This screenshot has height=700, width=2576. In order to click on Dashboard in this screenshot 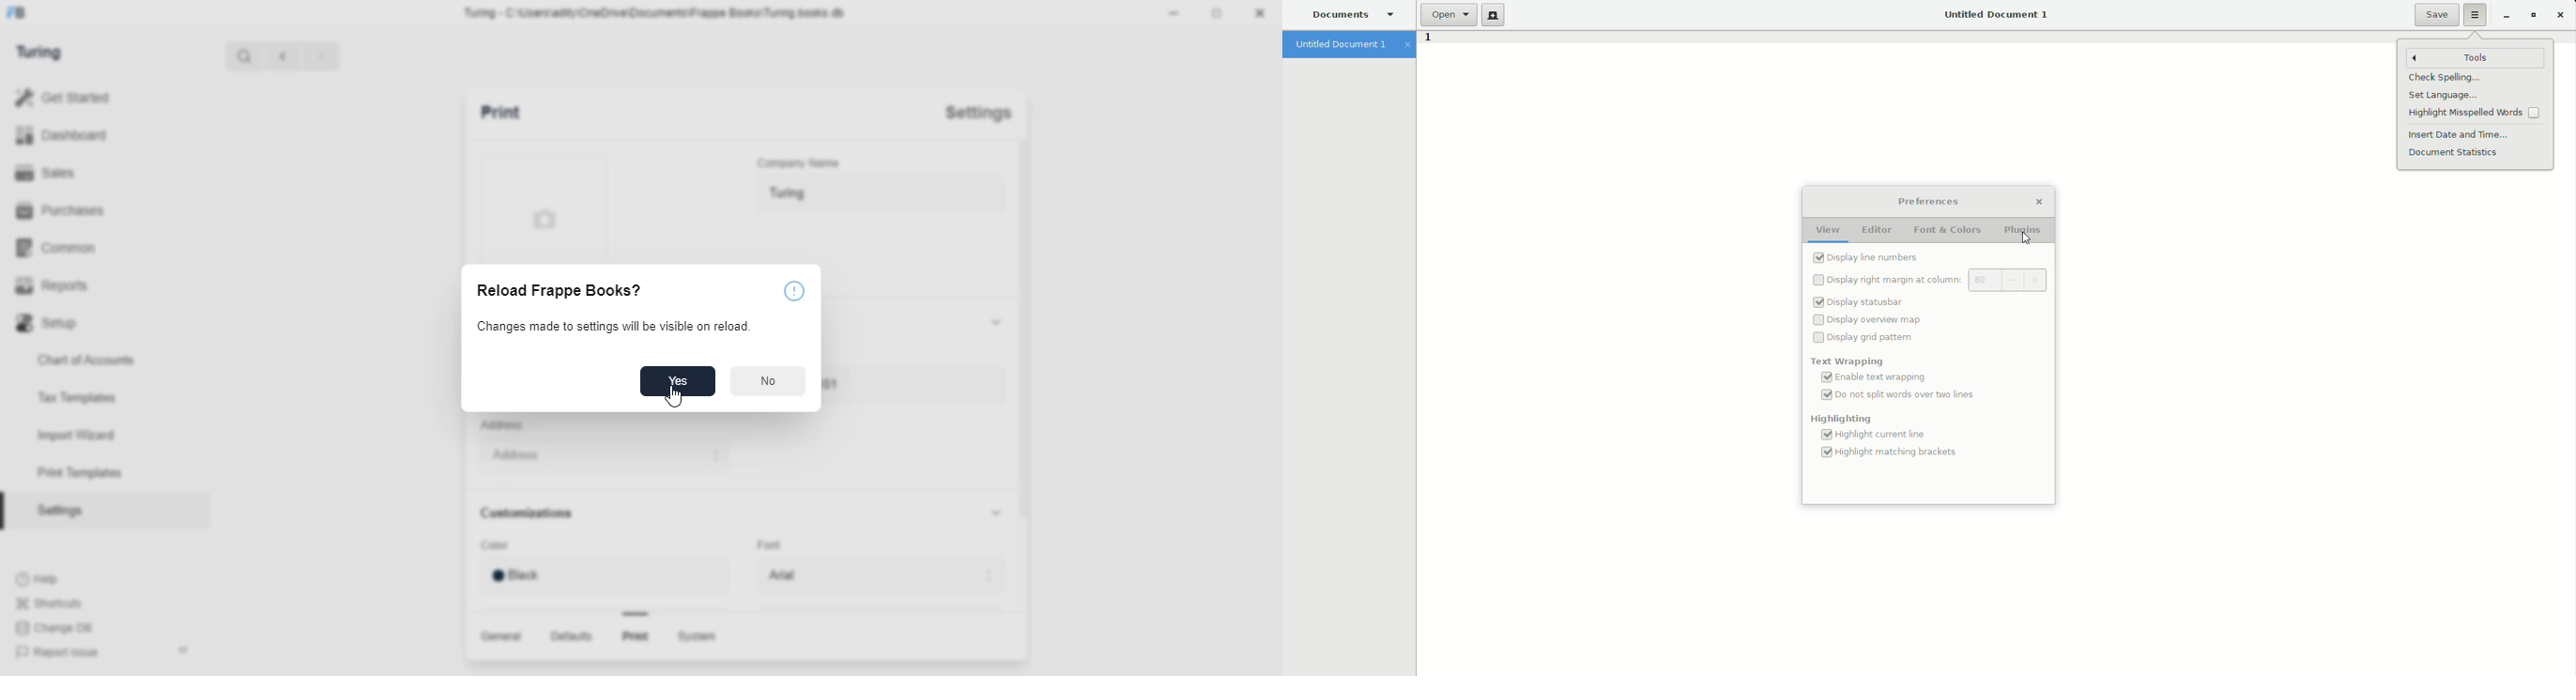, I will do `click(98, 135)`.